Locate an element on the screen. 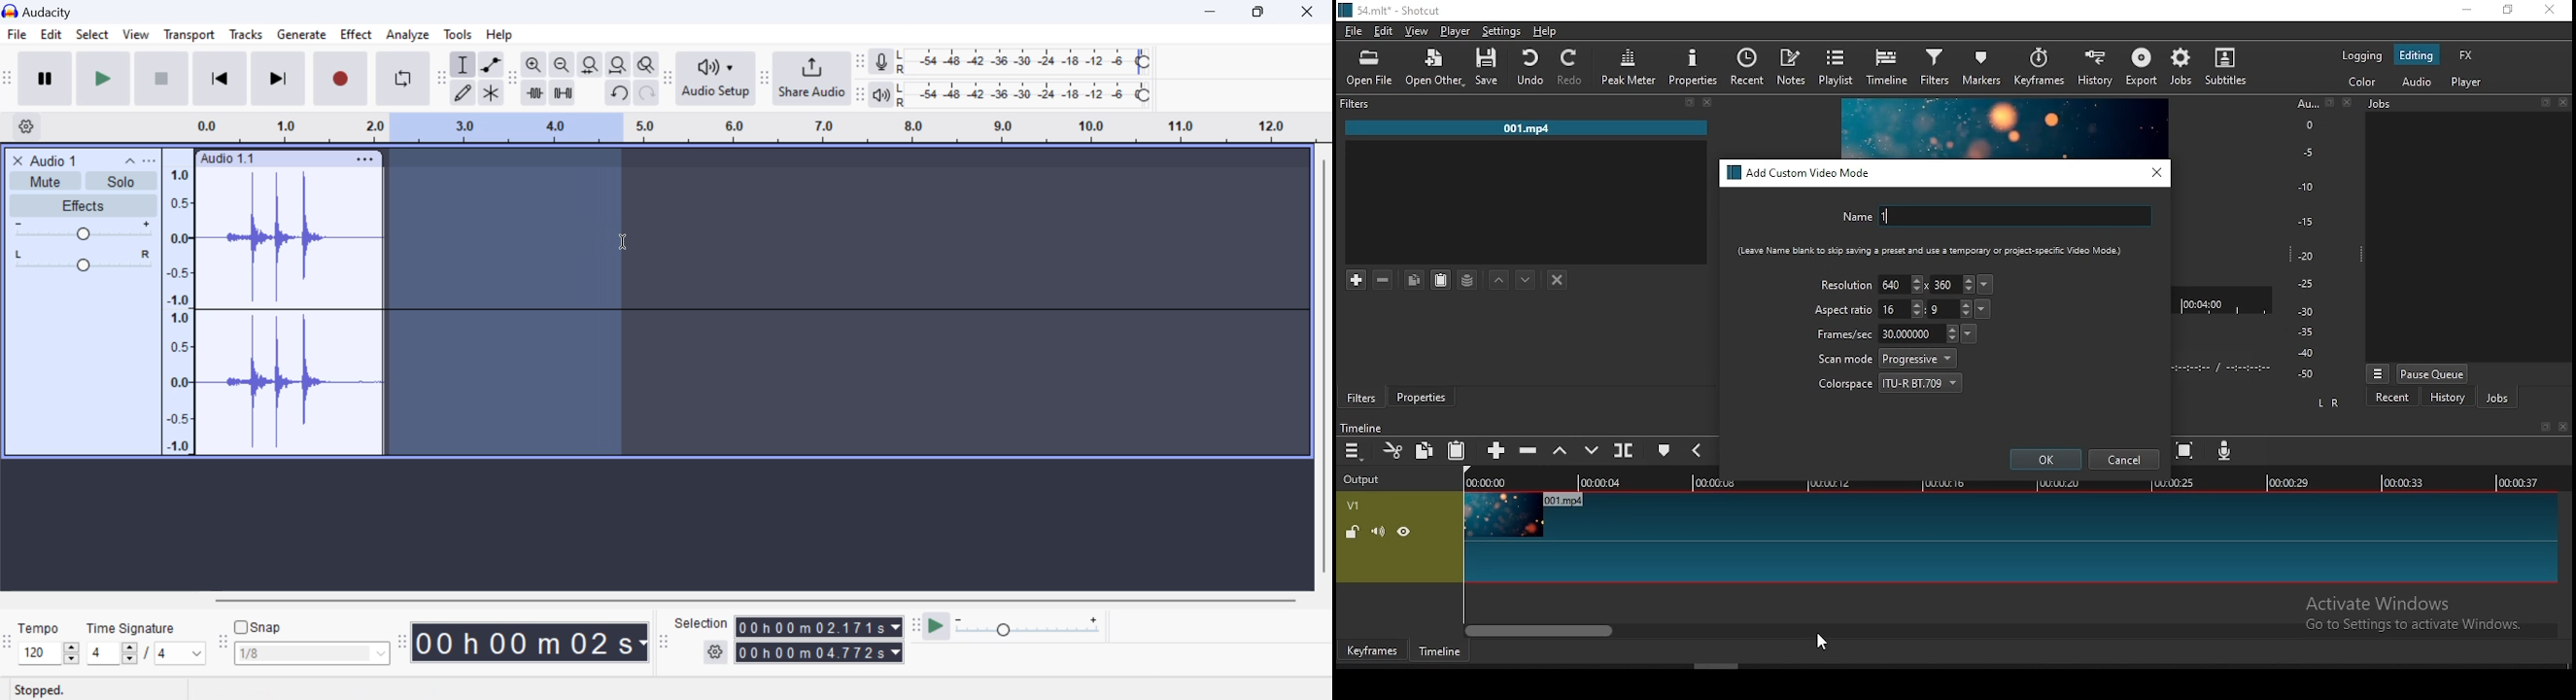 This screenshot has height=700, width=2576. restore is located at coordinates (2545, 103).